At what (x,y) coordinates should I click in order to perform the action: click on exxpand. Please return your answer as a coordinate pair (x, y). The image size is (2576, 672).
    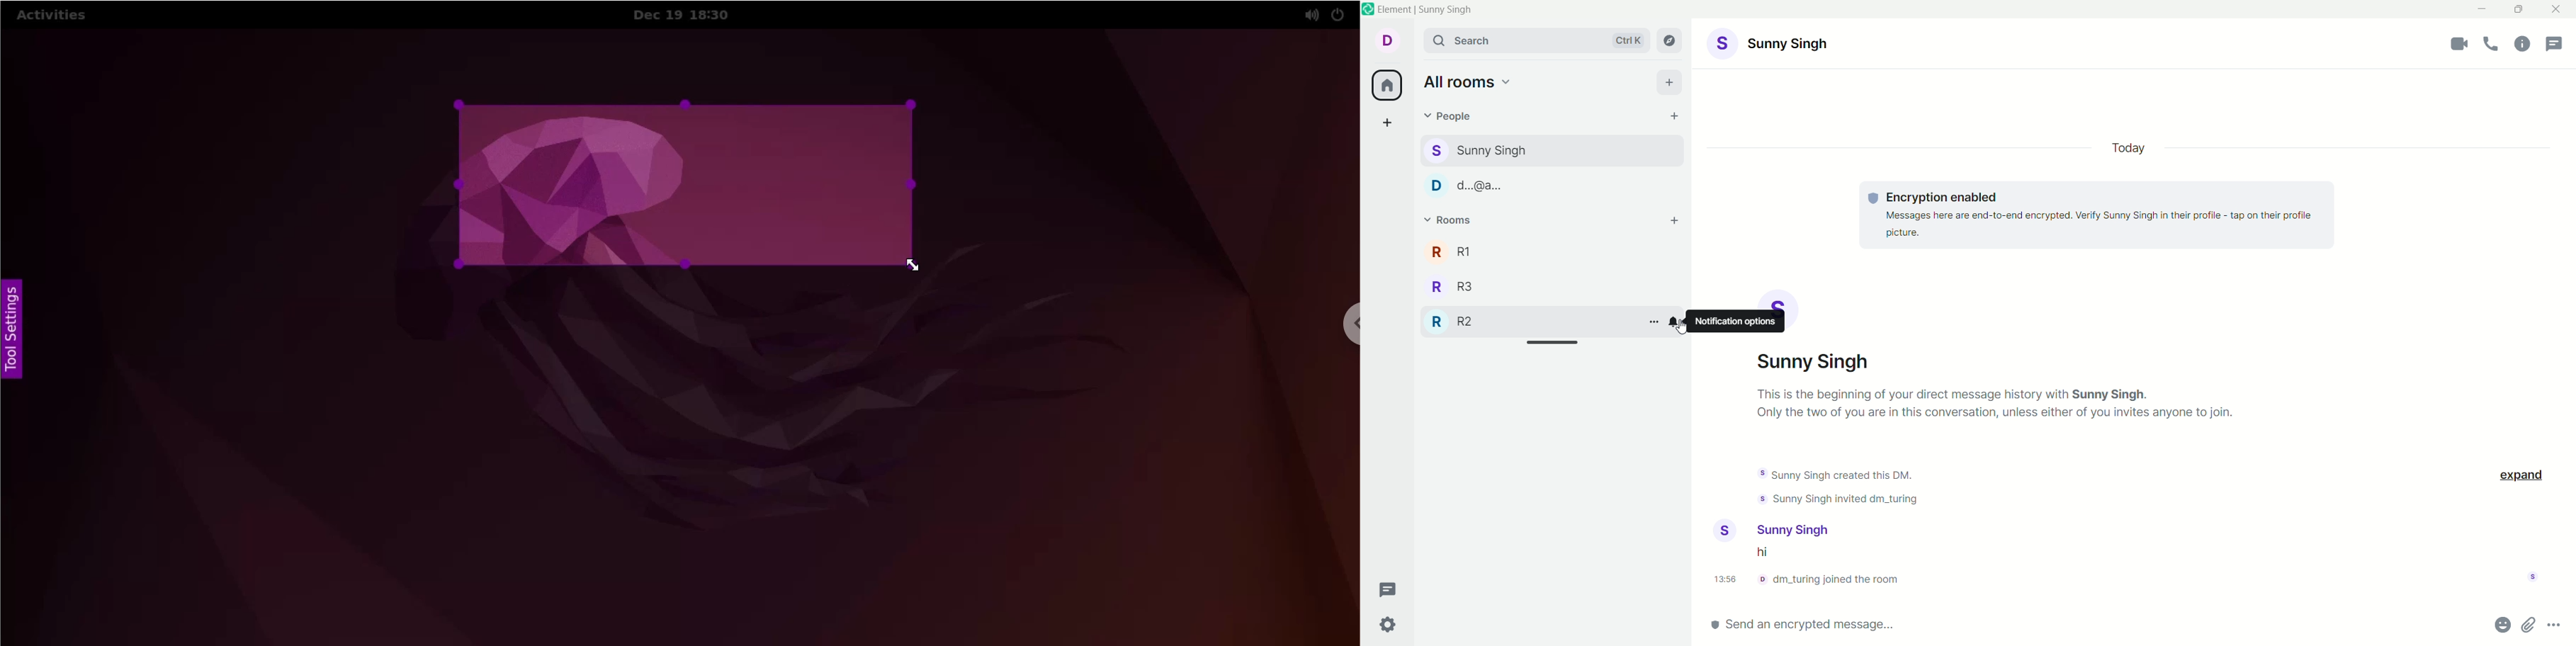
    Looking at the image, I should click on (2523, 474).